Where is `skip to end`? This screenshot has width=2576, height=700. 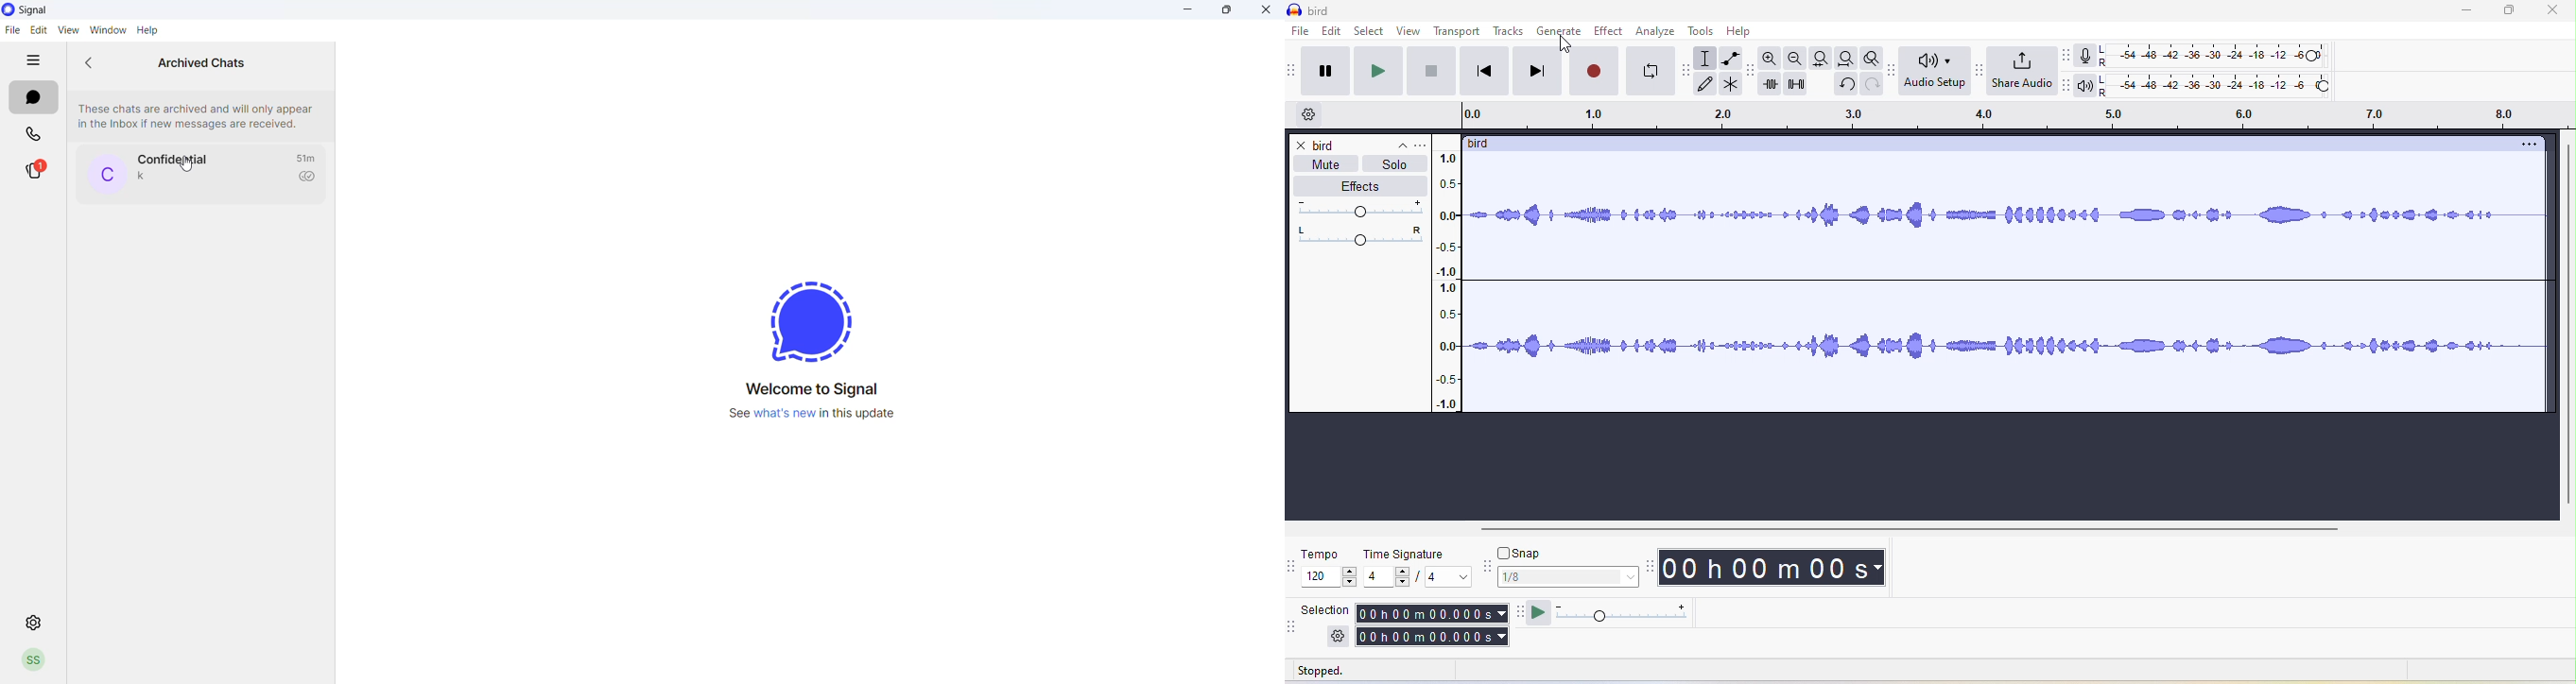 skip to end is located at coordinates (1539, 72).